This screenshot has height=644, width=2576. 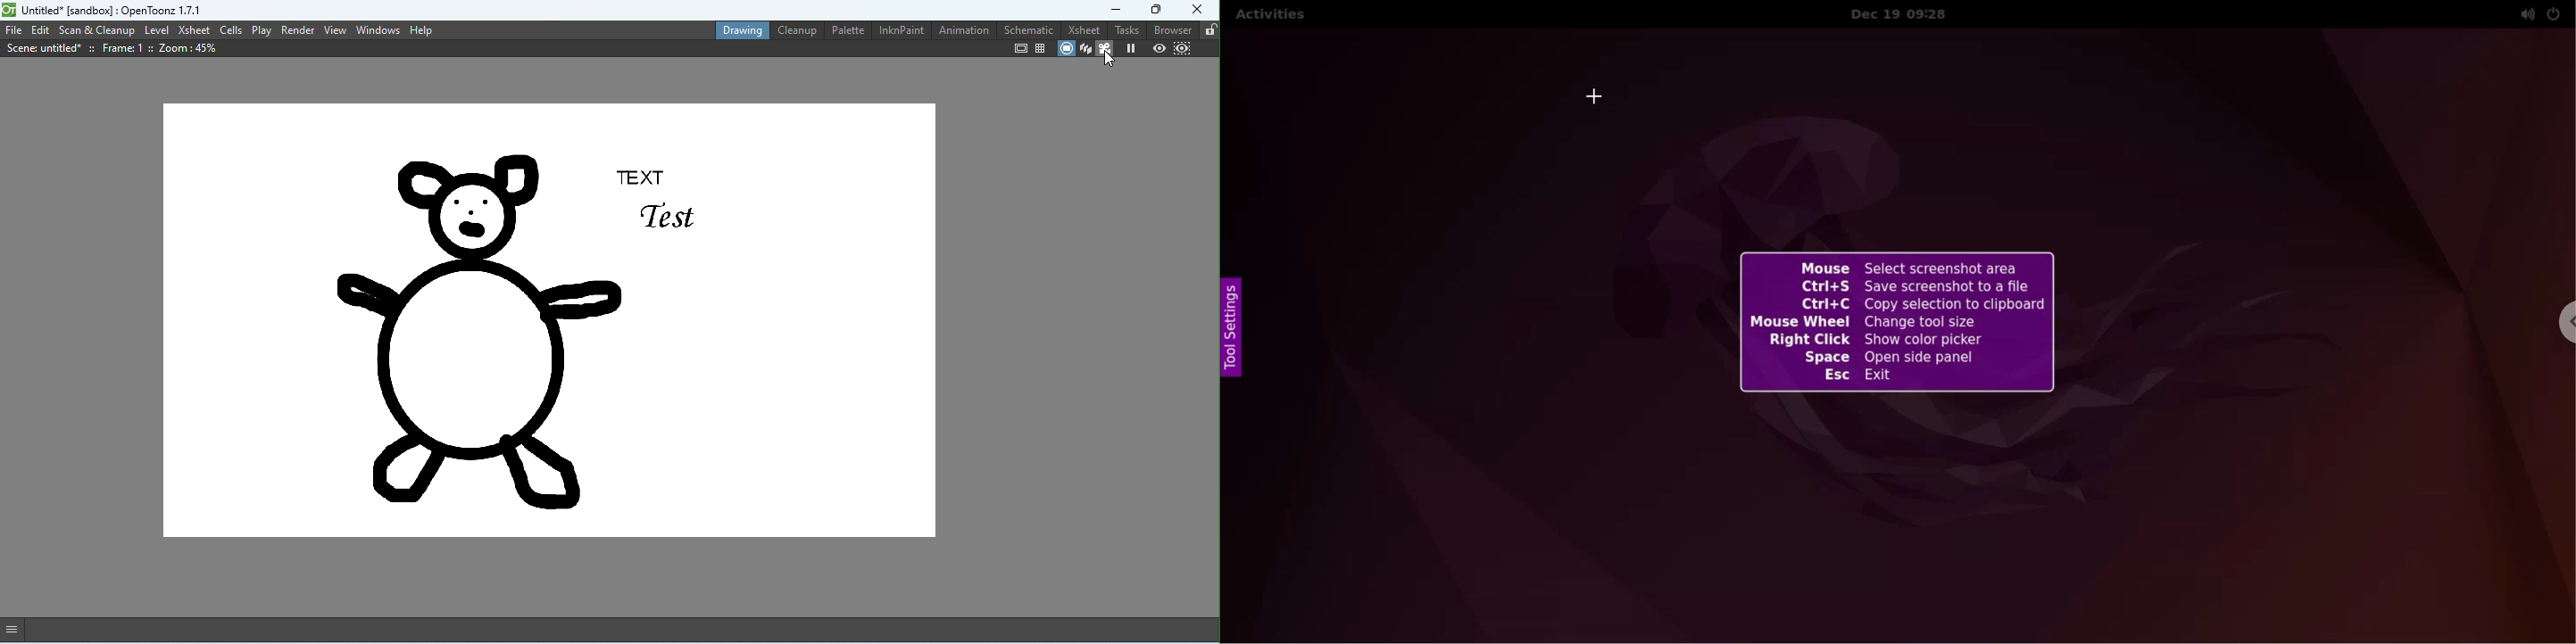 What do you see at coordinates (1109, 60) in the screenshot?
I see `cursor` at bounding box center [1109, 60].